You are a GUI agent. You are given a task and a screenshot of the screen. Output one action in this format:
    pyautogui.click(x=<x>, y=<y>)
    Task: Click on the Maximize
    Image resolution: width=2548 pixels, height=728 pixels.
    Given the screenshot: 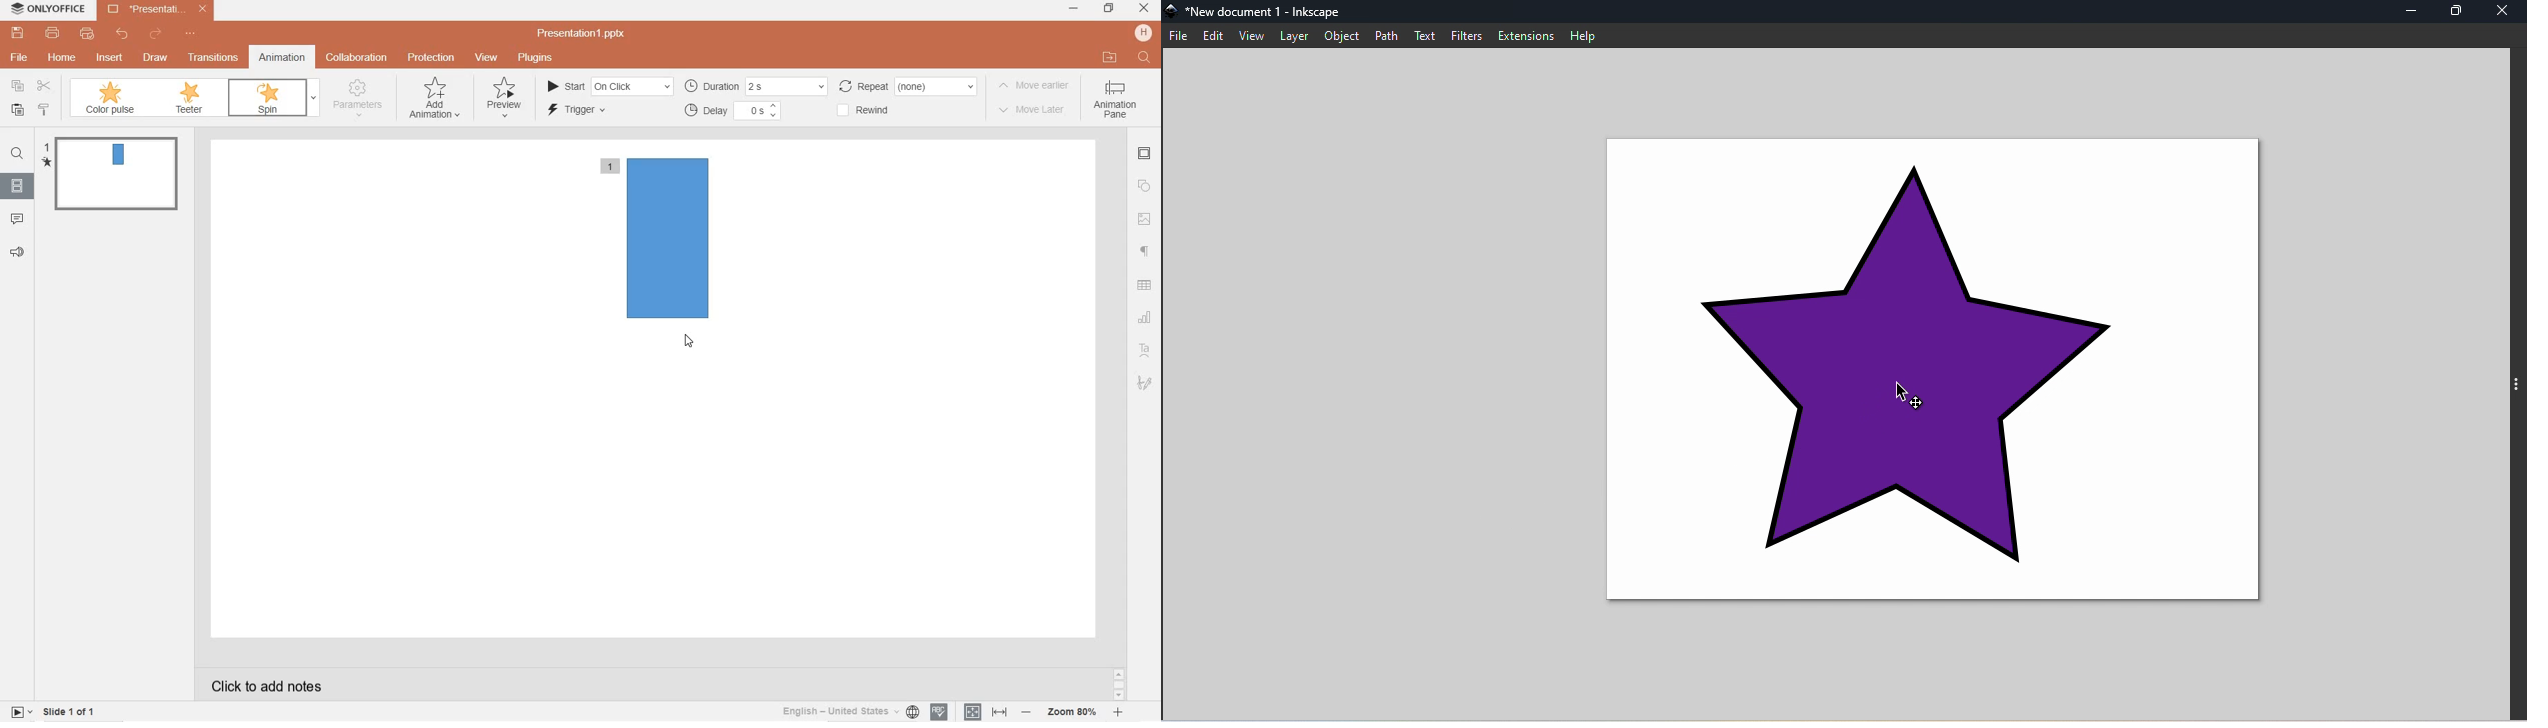 What is the action you would take?
    pyautogui.click(x=2462, y=12)
    